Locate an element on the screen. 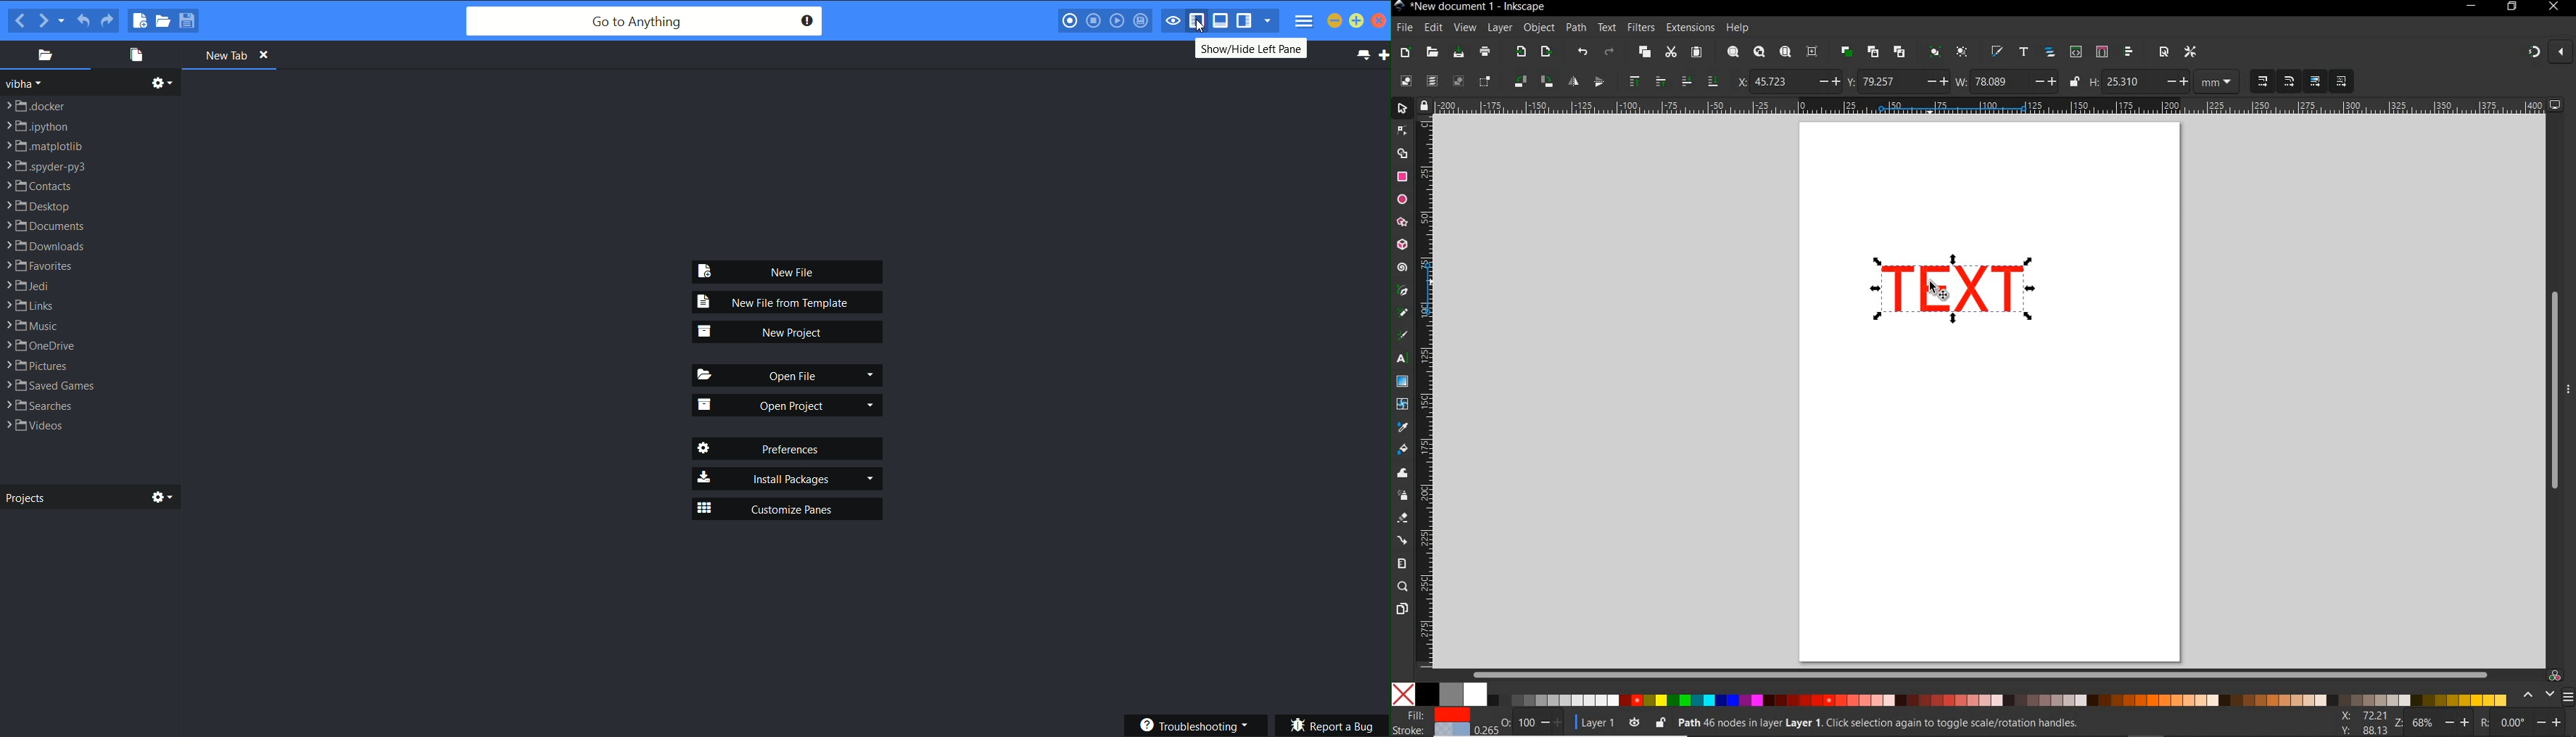 This screenshot has width=2576, height=756. OPEN SELECTORS is located at coordinates (2102, 52).